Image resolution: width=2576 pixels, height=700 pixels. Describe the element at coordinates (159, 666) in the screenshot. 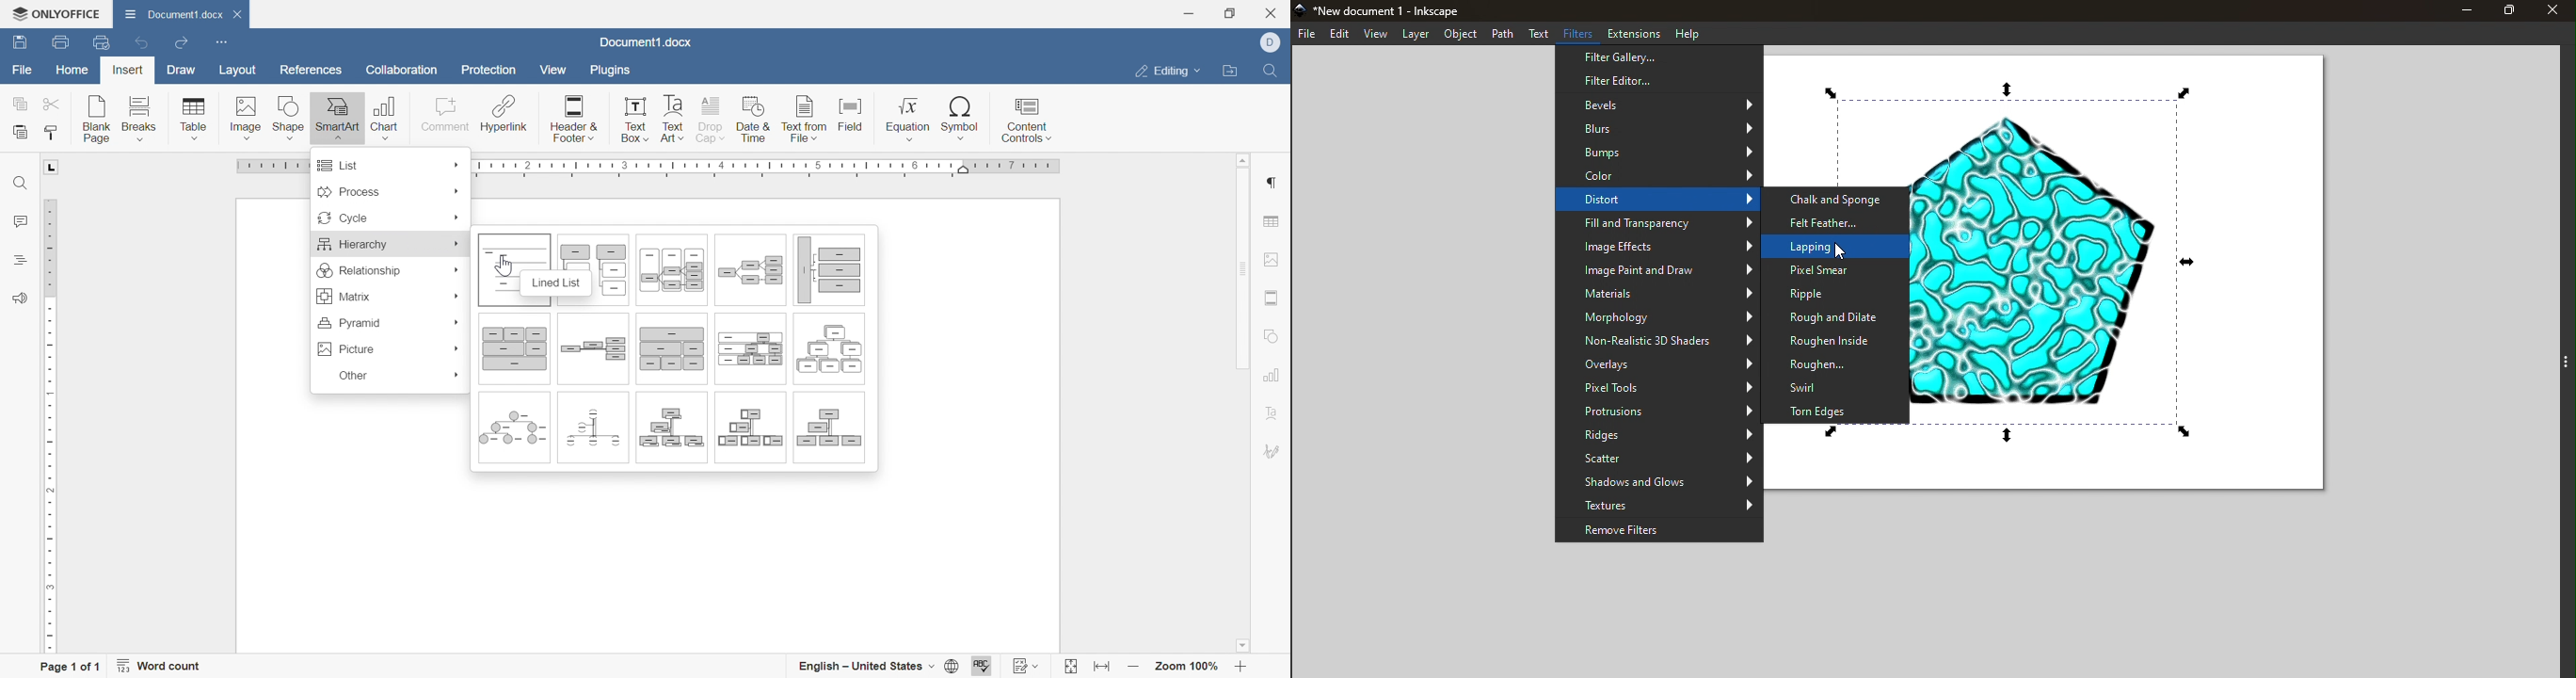

I see `Word count` at that location.